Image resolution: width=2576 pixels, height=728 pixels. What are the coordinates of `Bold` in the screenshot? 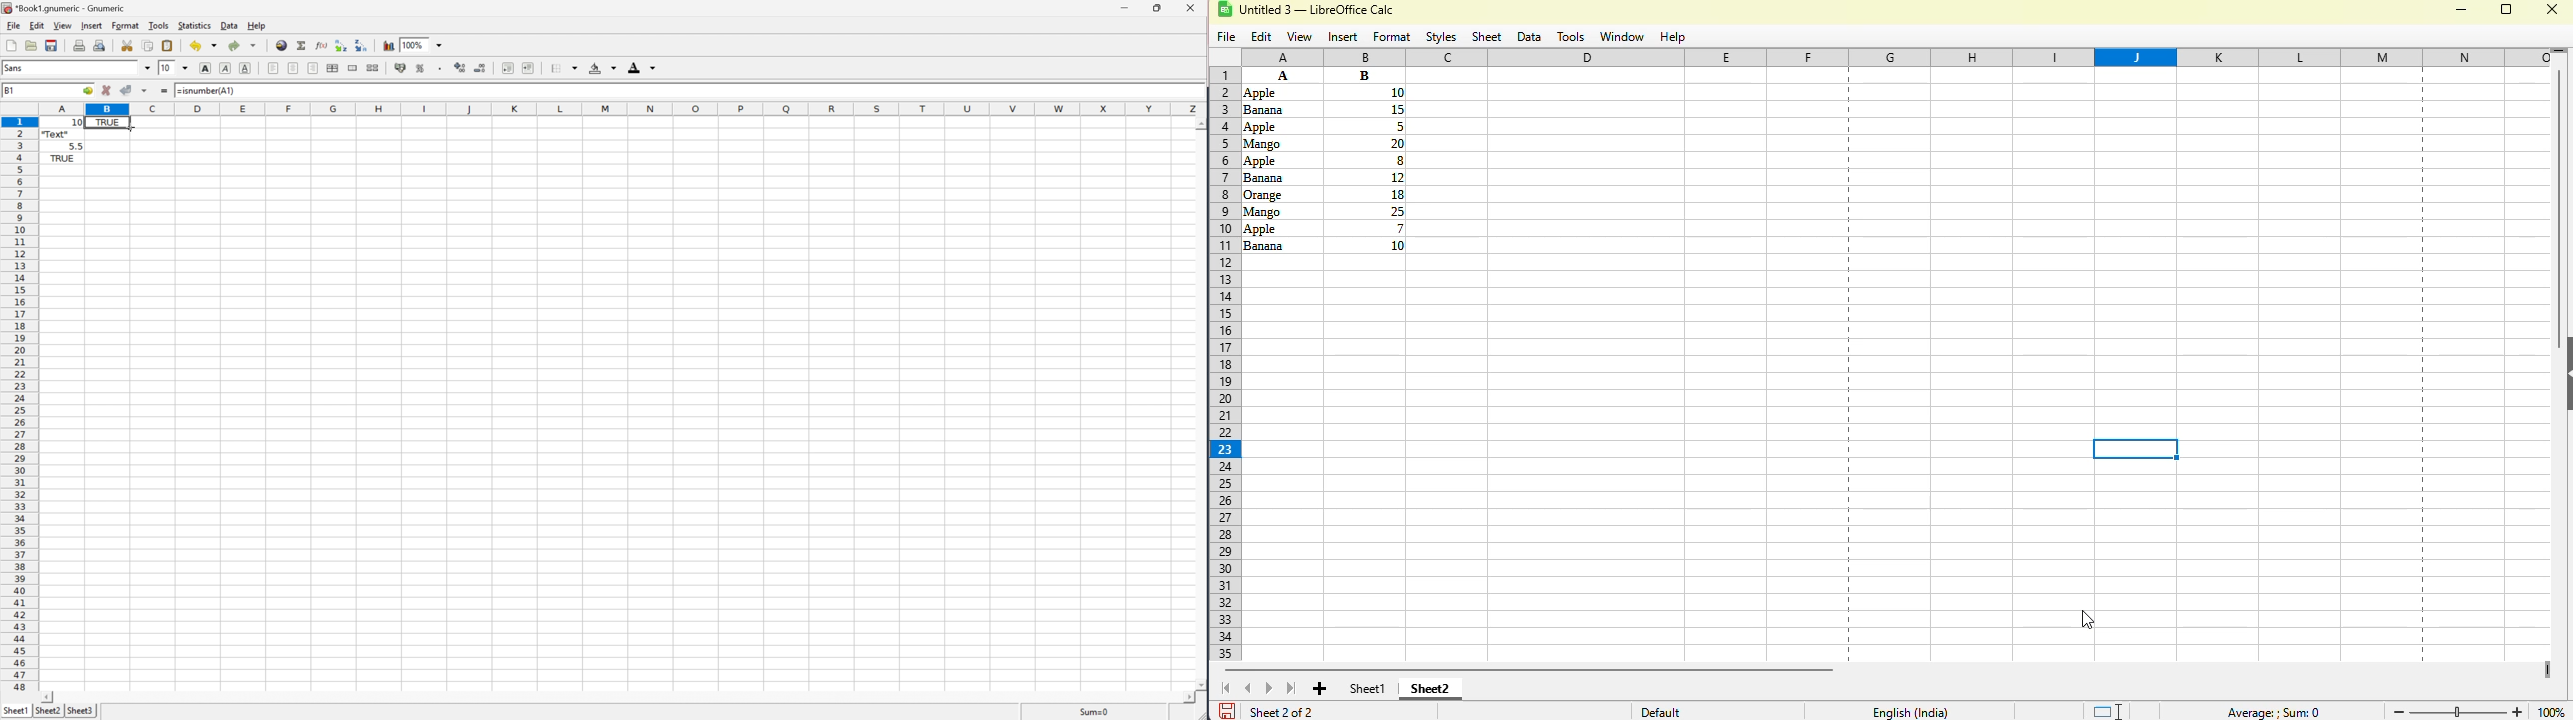 It's located at (206, 68).